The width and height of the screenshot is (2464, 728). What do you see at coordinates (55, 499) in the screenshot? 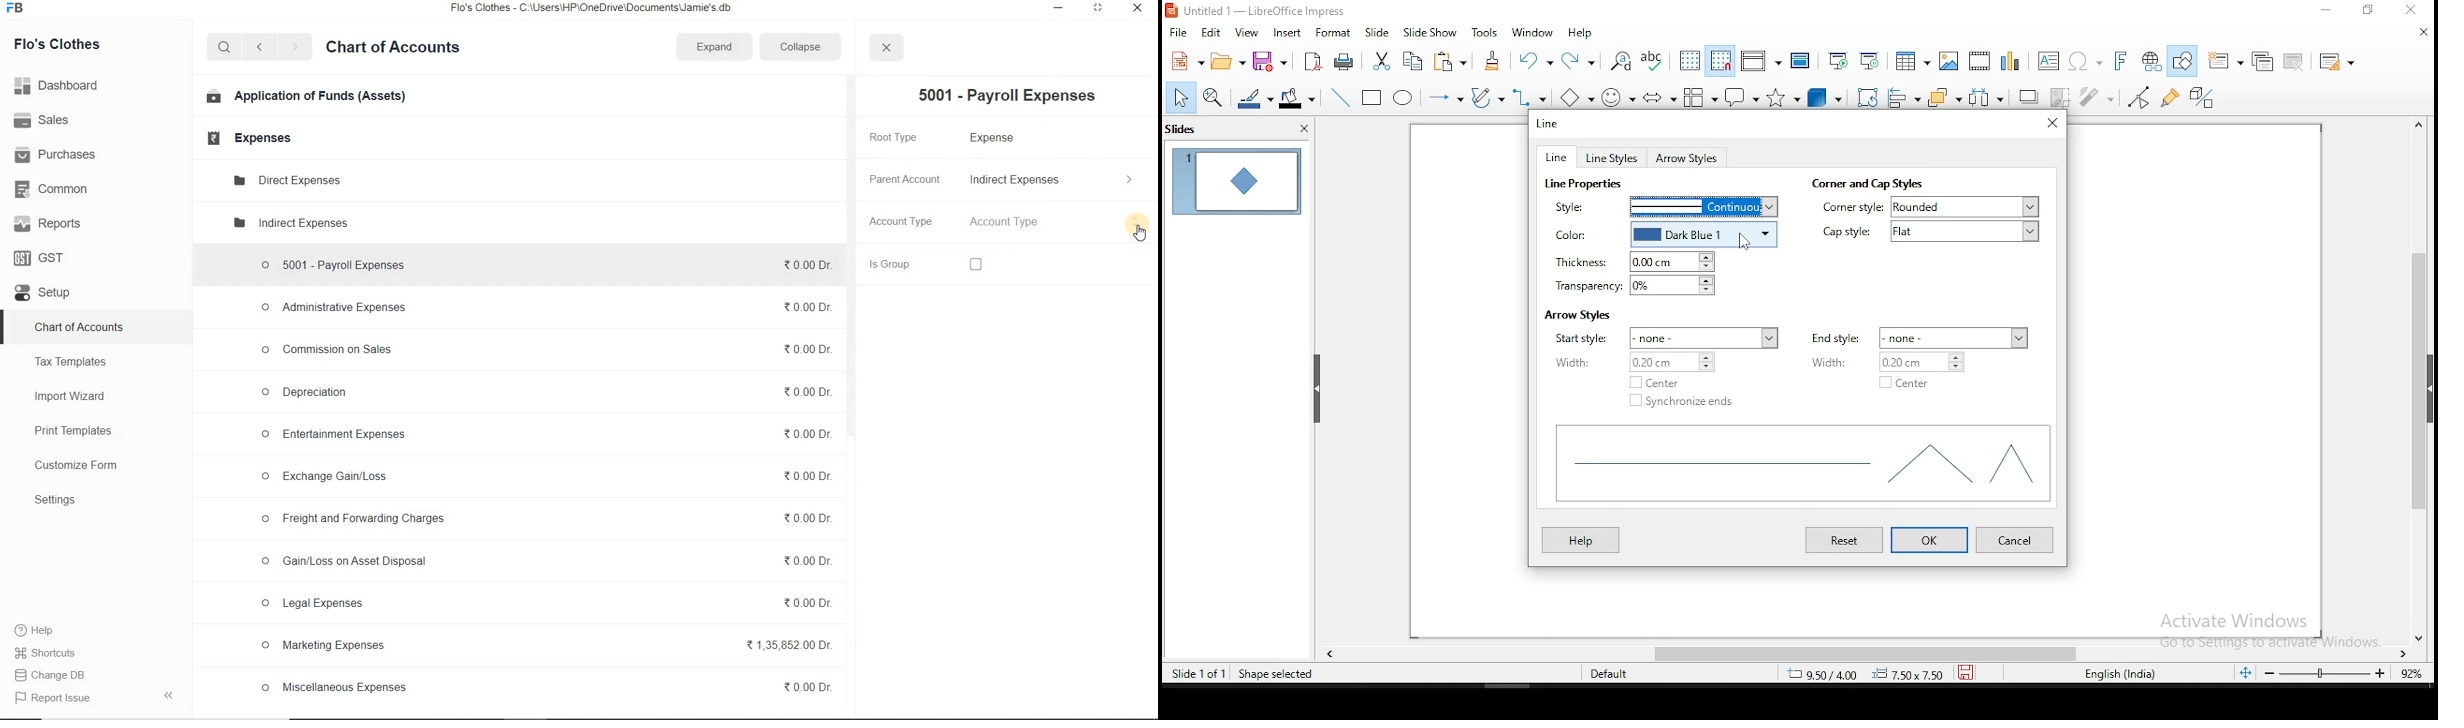
I see `Settings` at bounding box center [55, 499].